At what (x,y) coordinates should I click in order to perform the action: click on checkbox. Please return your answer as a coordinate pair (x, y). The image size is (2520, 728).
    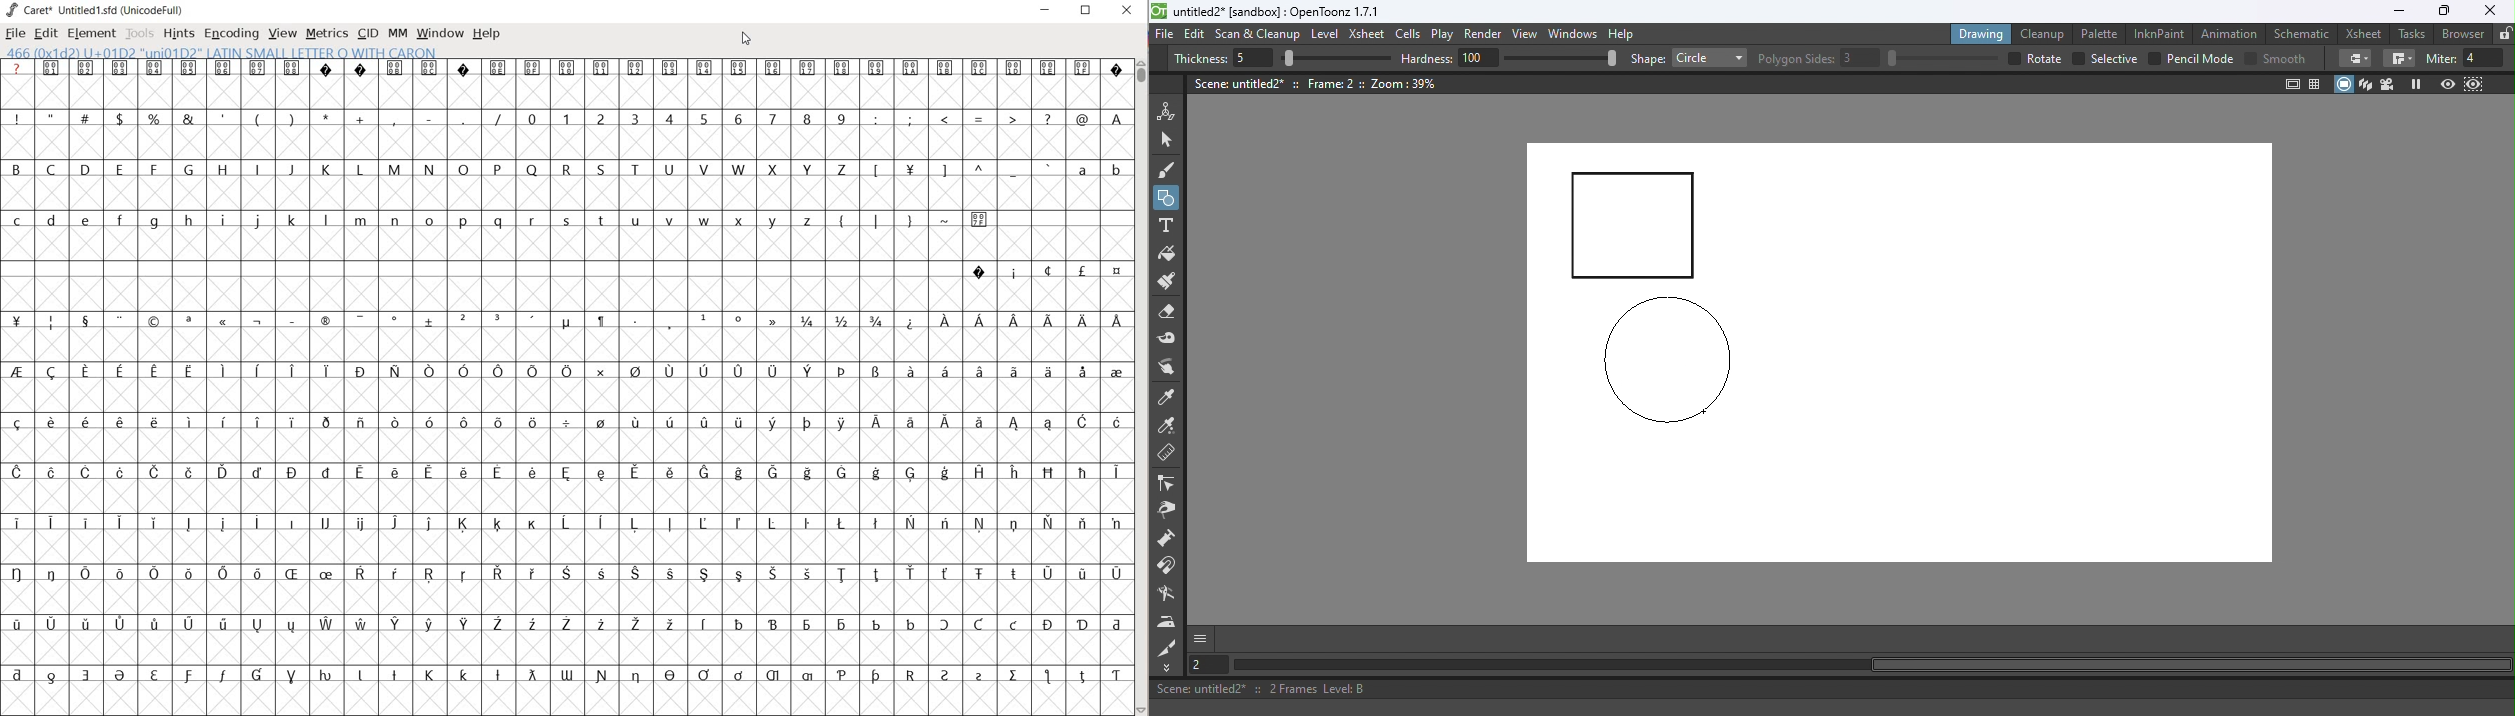
    Looking at the image, I should click on (2012, 58).